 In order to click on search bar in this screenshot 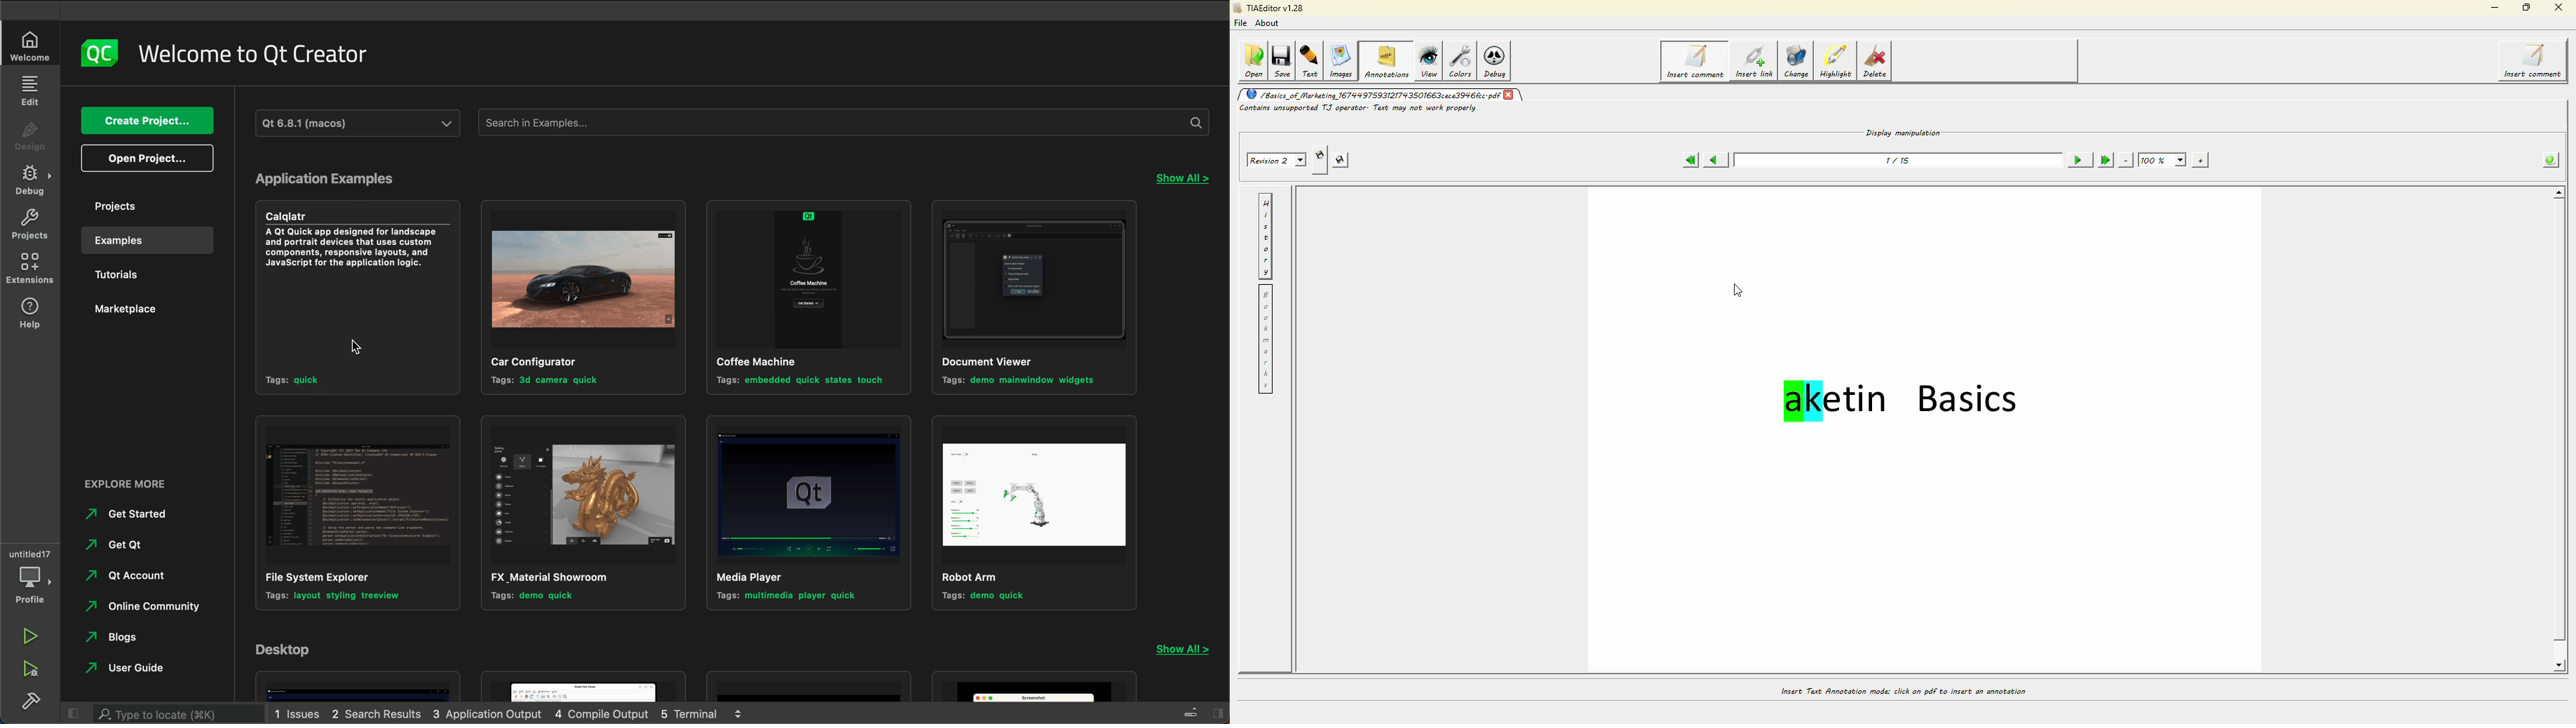, I will do `click(845, 121)`.